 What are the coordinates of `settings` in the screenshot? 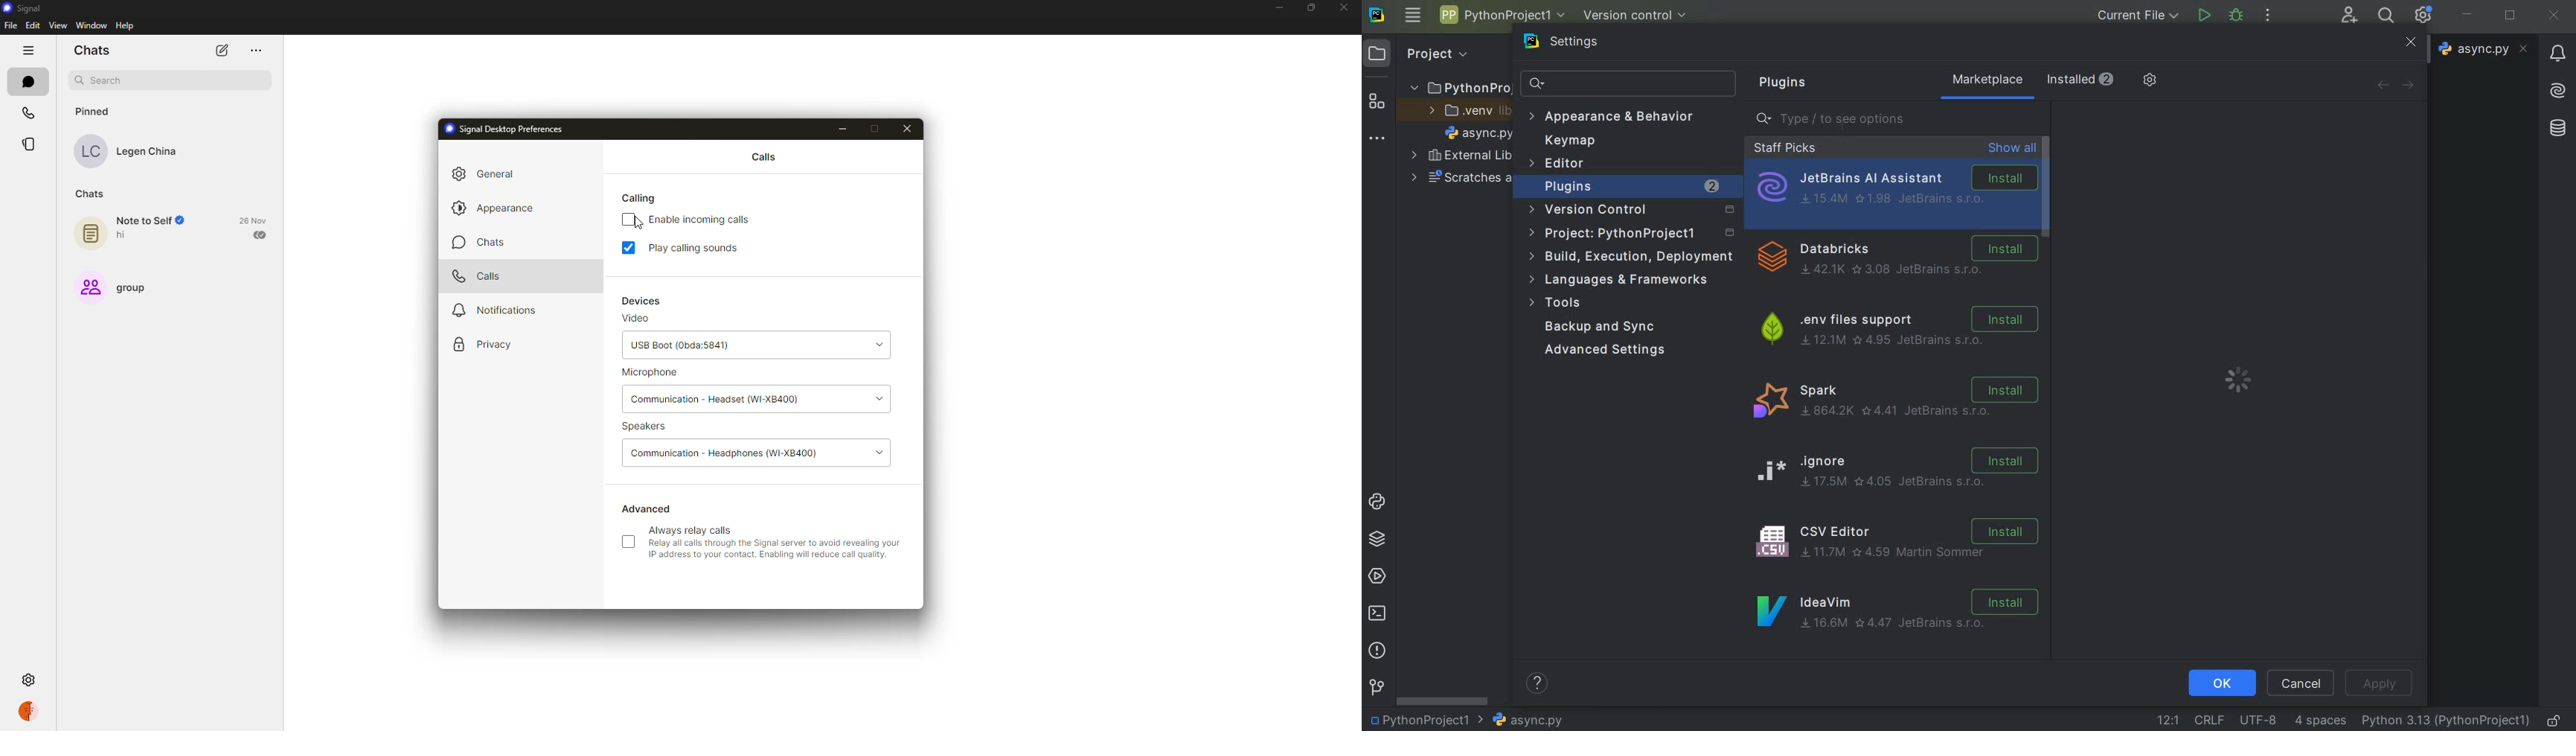 It's located at (30, 680).